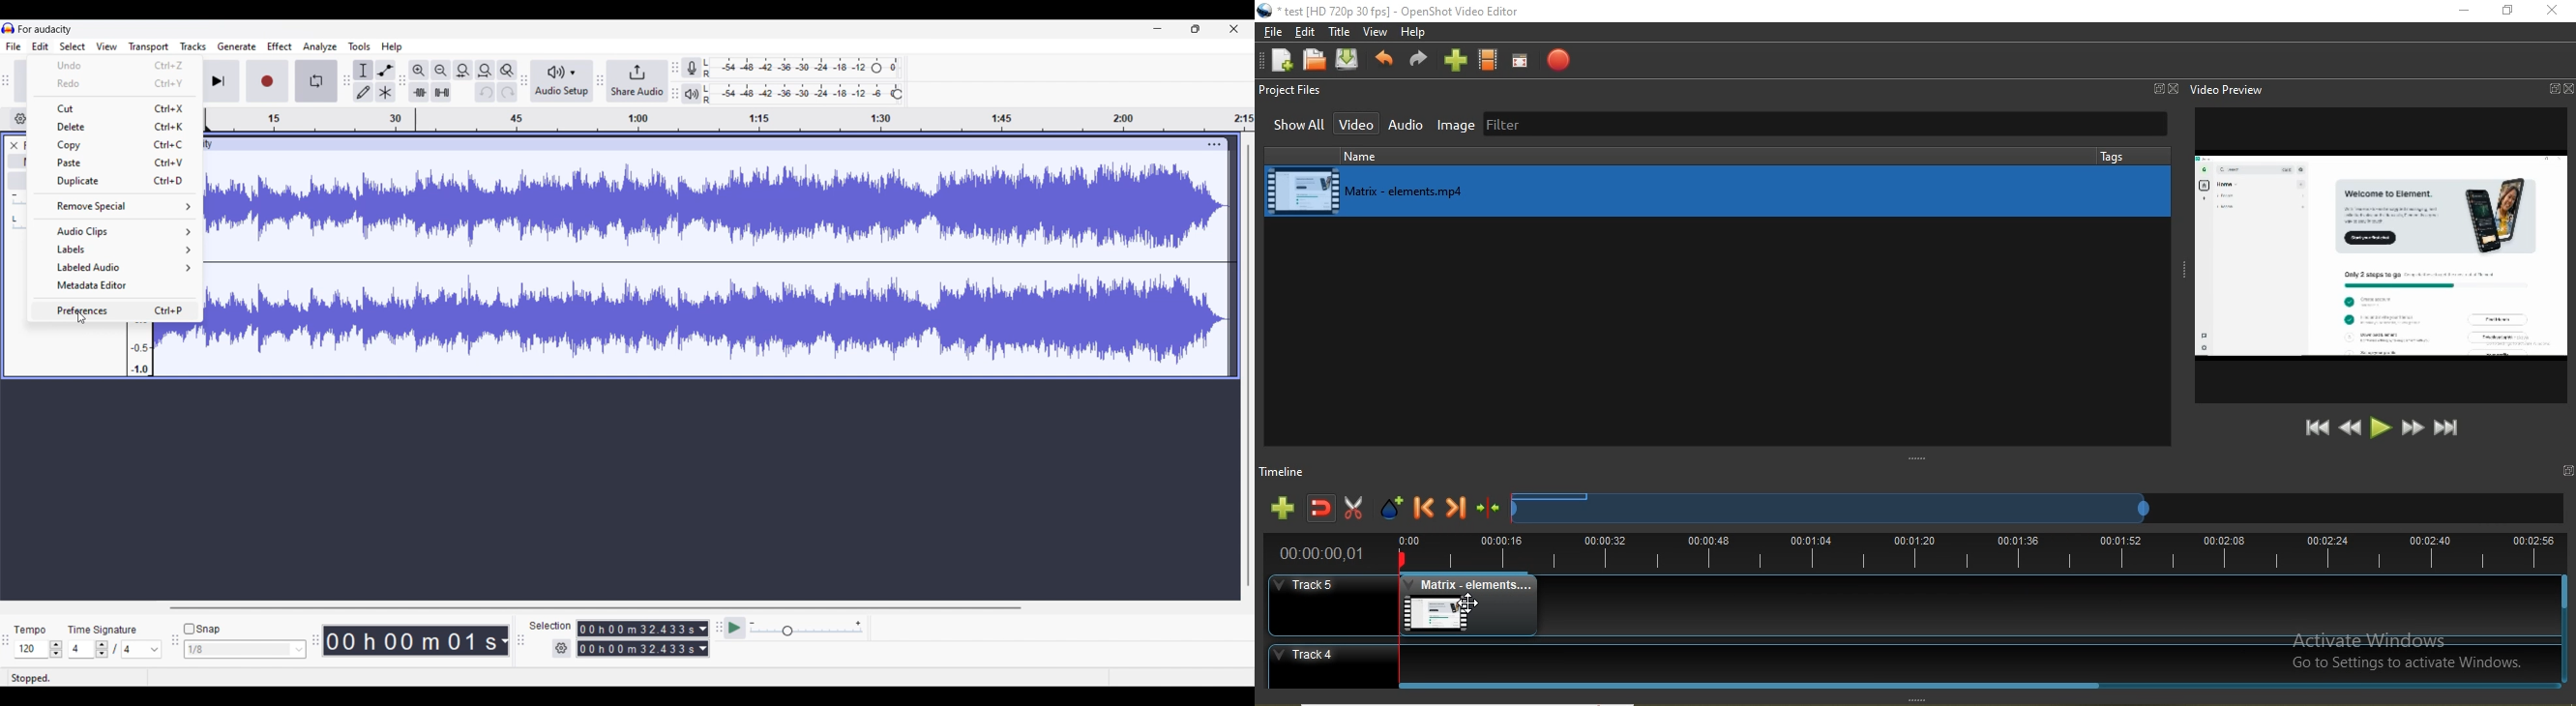  I want to click on Measurement, so click(505, 641).